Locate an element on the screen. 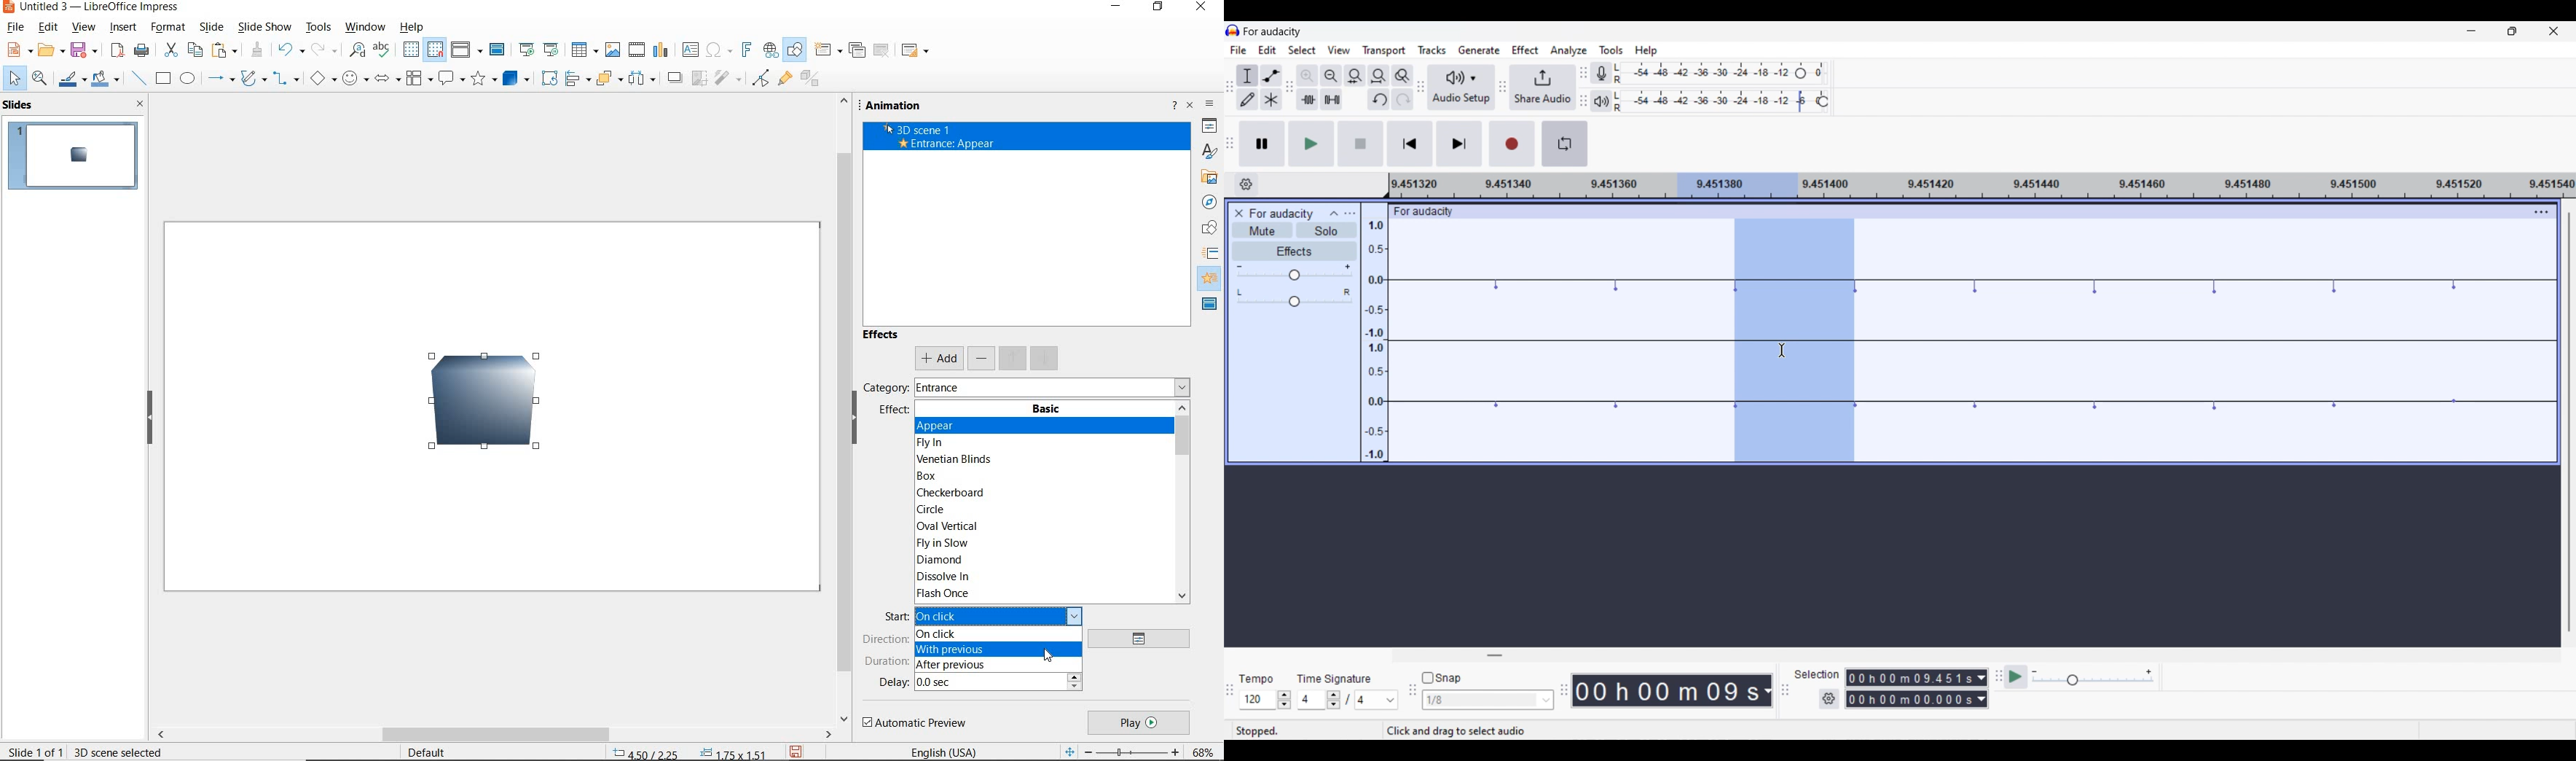 The image size is (2576, 784). ANNIMATION is located at coordinates (1211, 278).